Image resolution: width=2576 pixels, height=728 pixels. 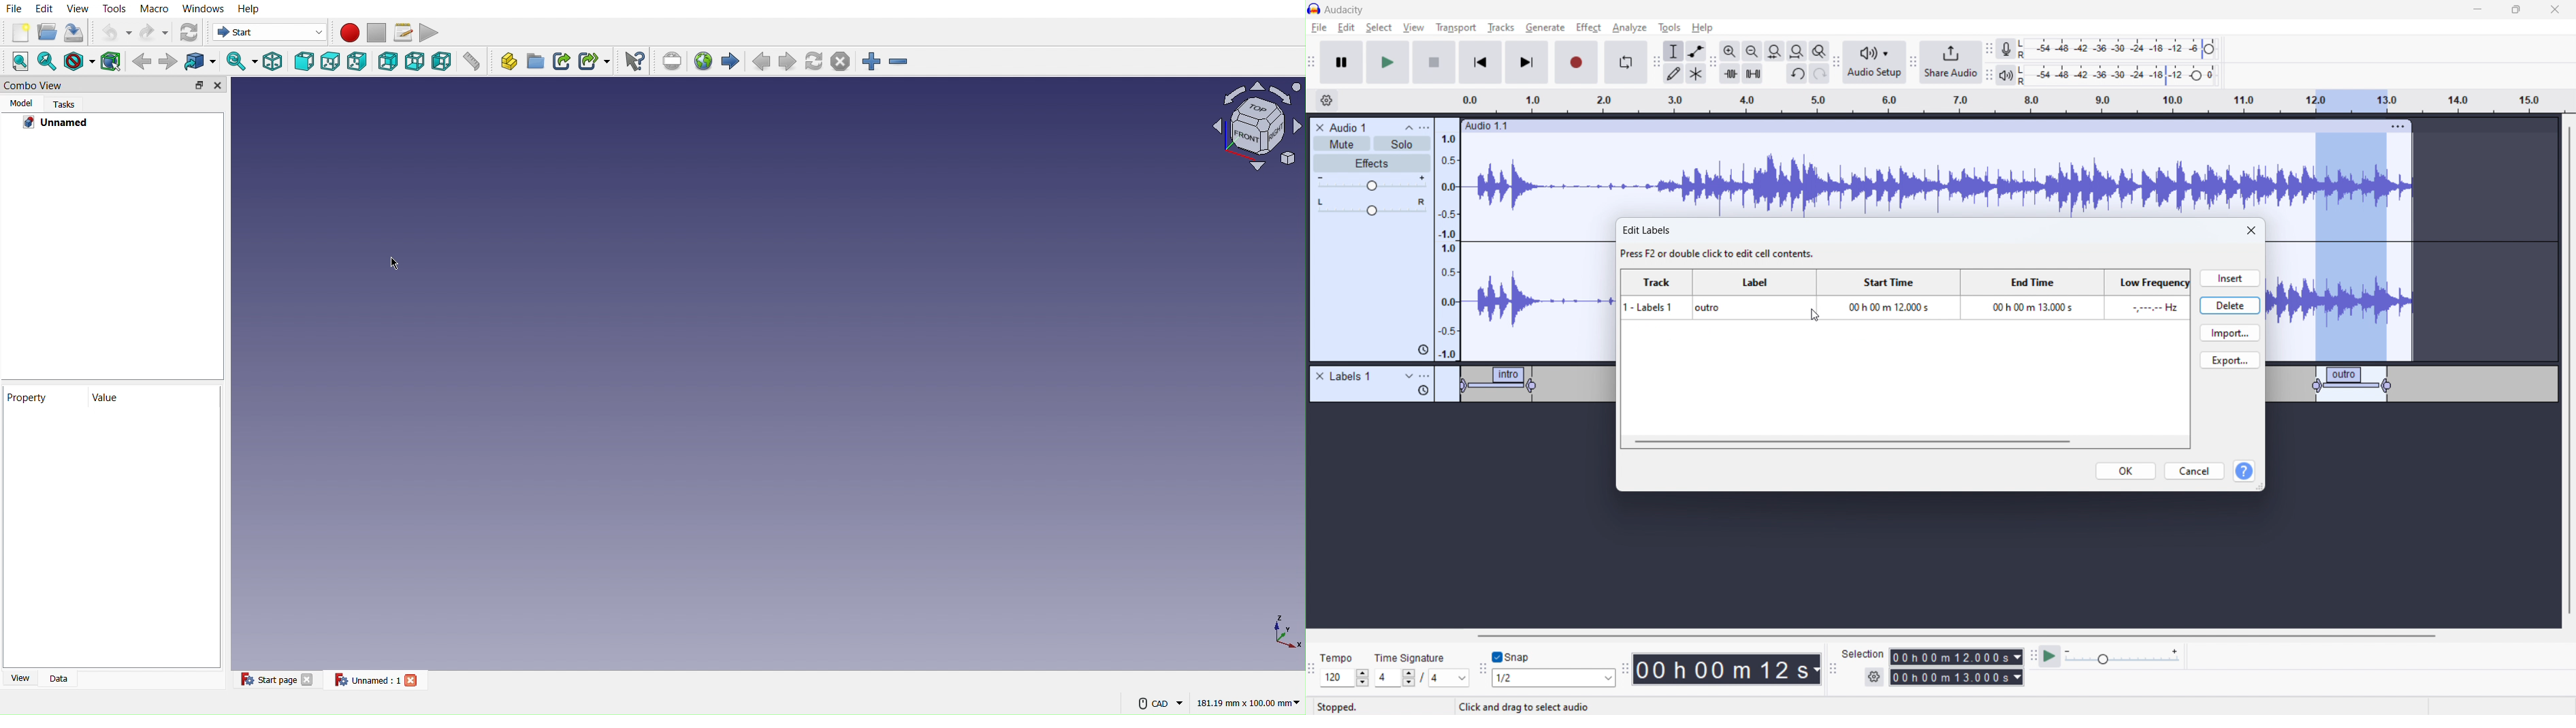 I want to click on recording meter toolbar, so click(x=1989, y=50).